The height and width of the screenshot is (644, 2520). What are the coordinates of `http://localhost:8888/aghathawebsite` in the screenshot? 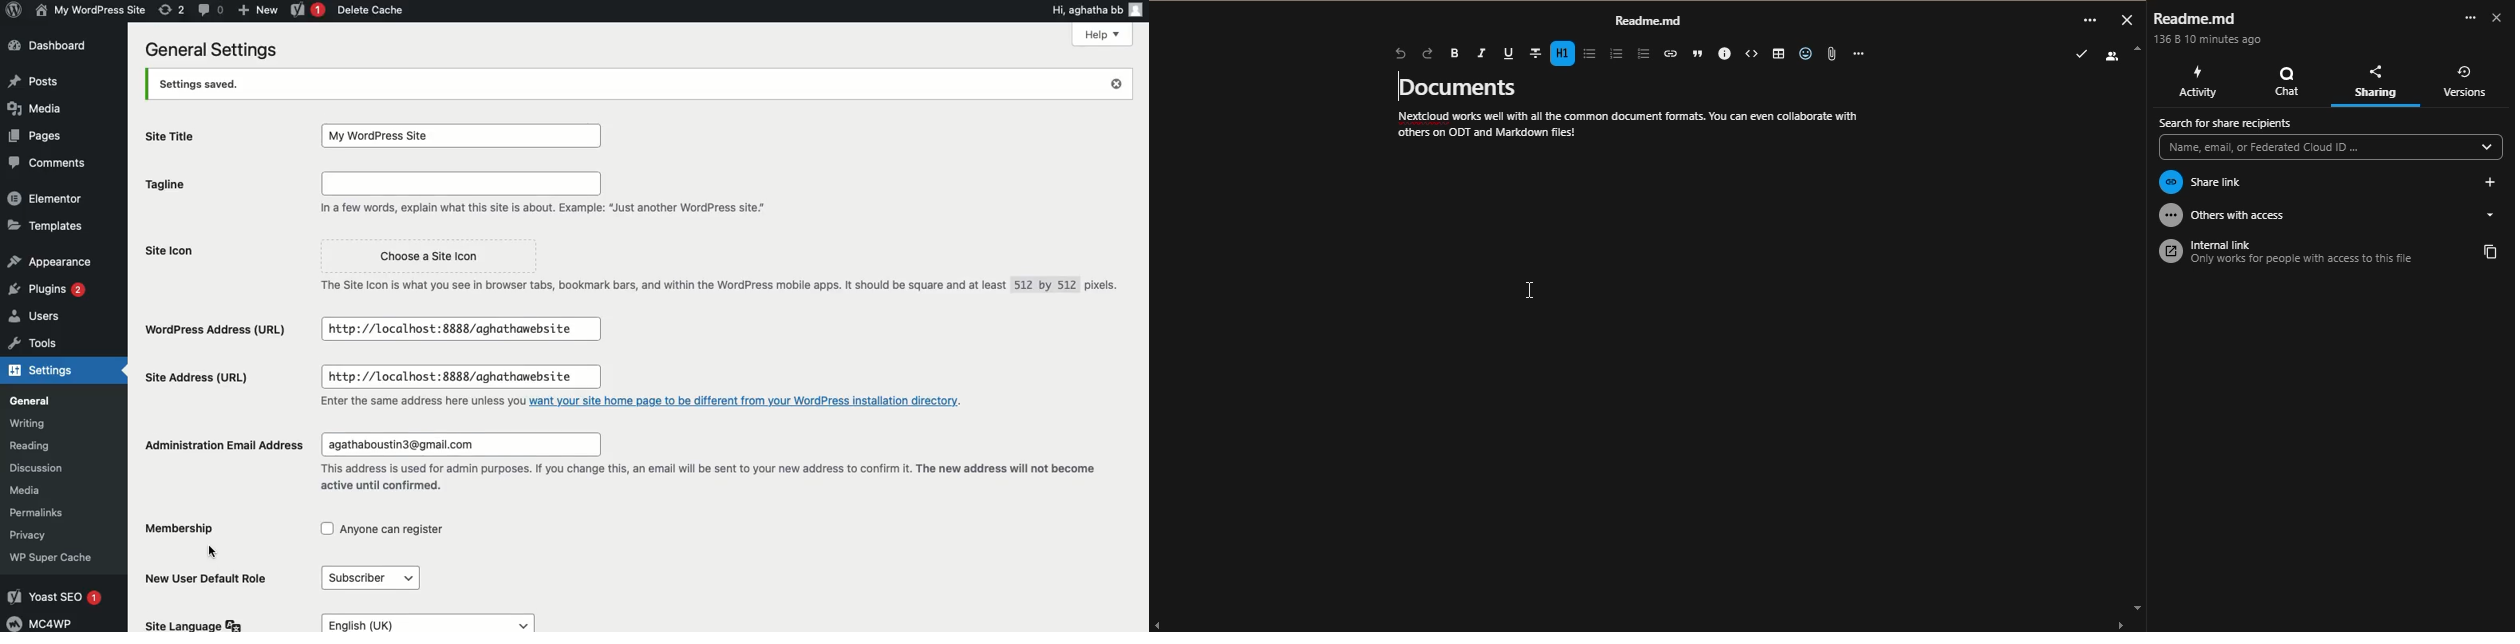 It's located at (458, 379).